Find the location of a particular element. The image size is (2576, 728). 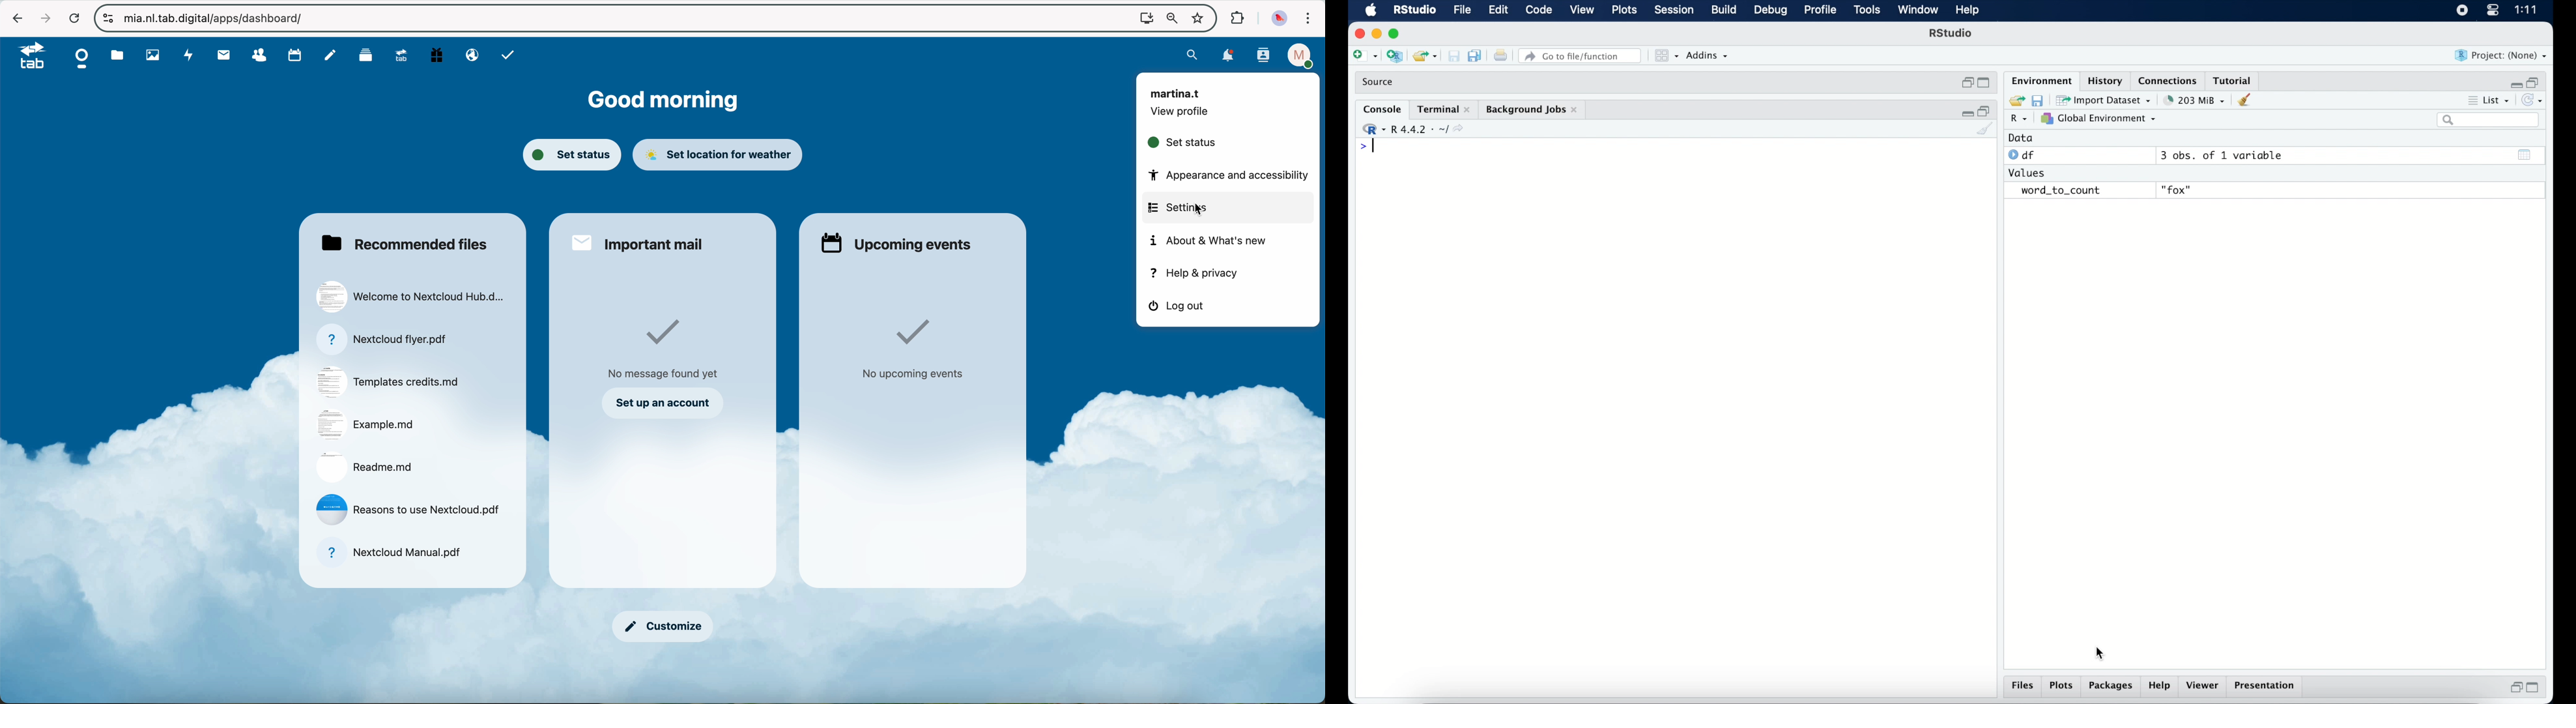

file is located at coordinates (364, 467).